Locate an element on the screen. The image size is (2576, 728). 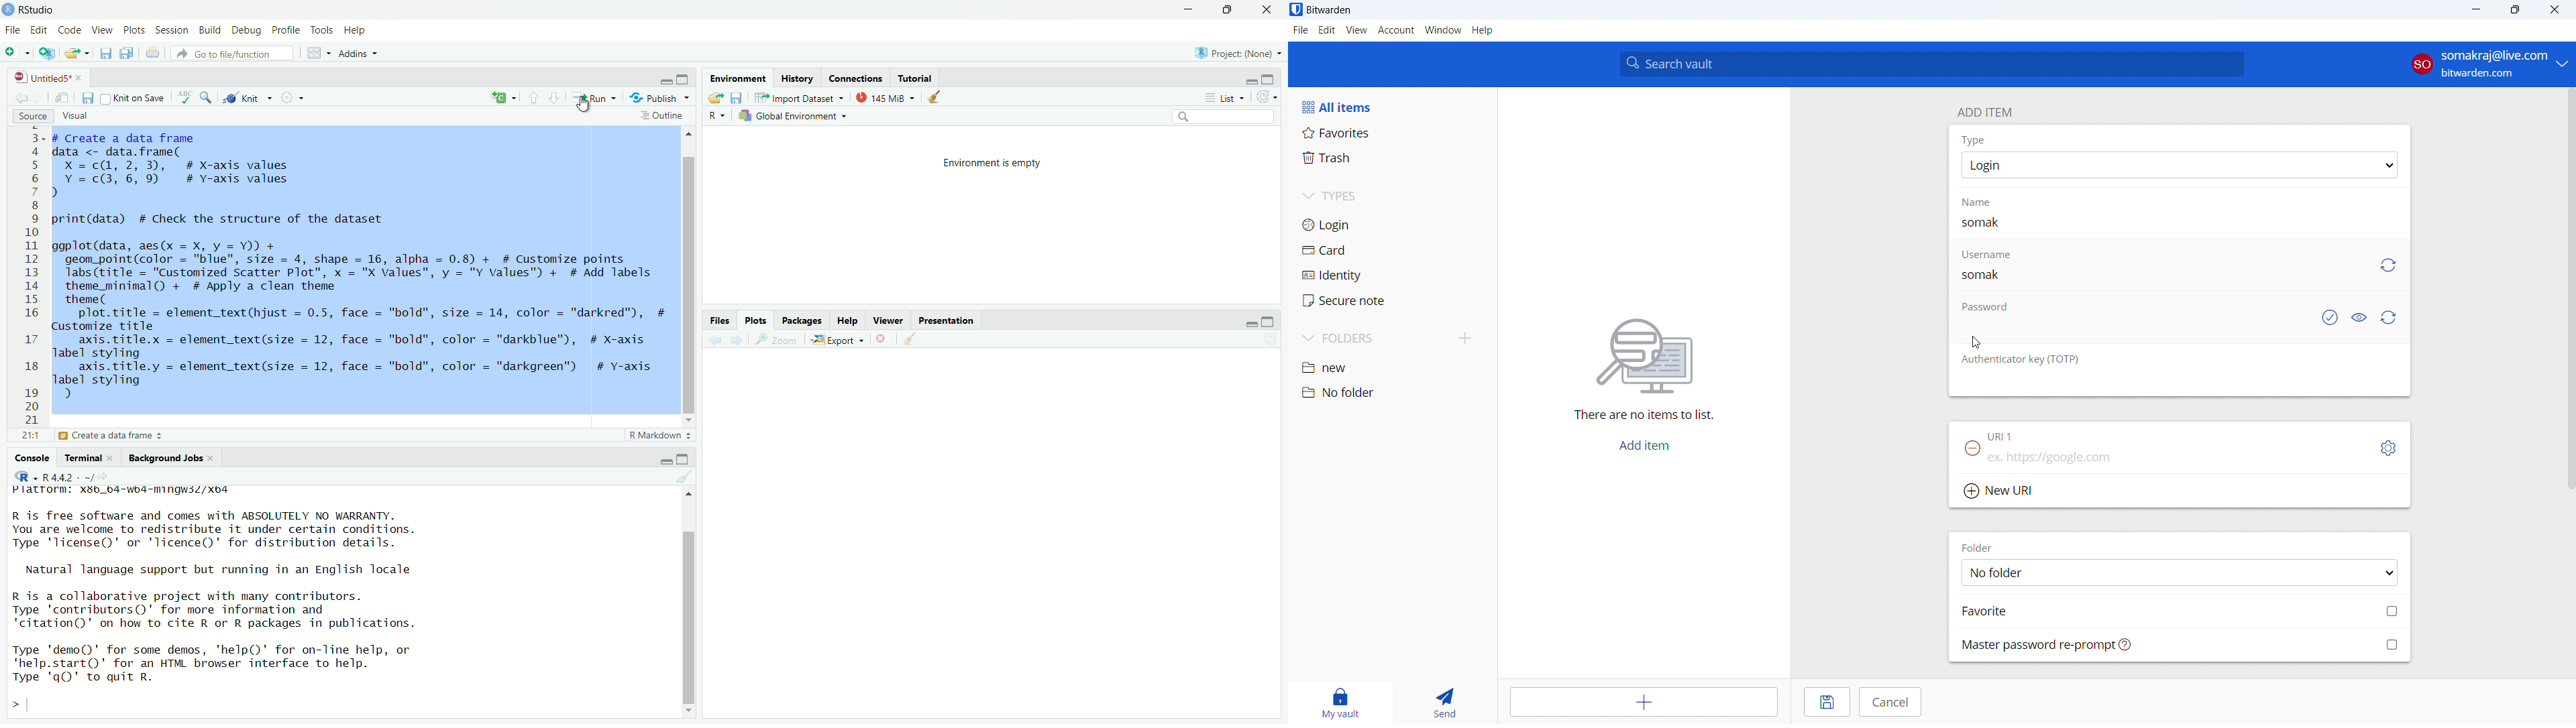
Project (None) is located at coordinates (1236, 54).